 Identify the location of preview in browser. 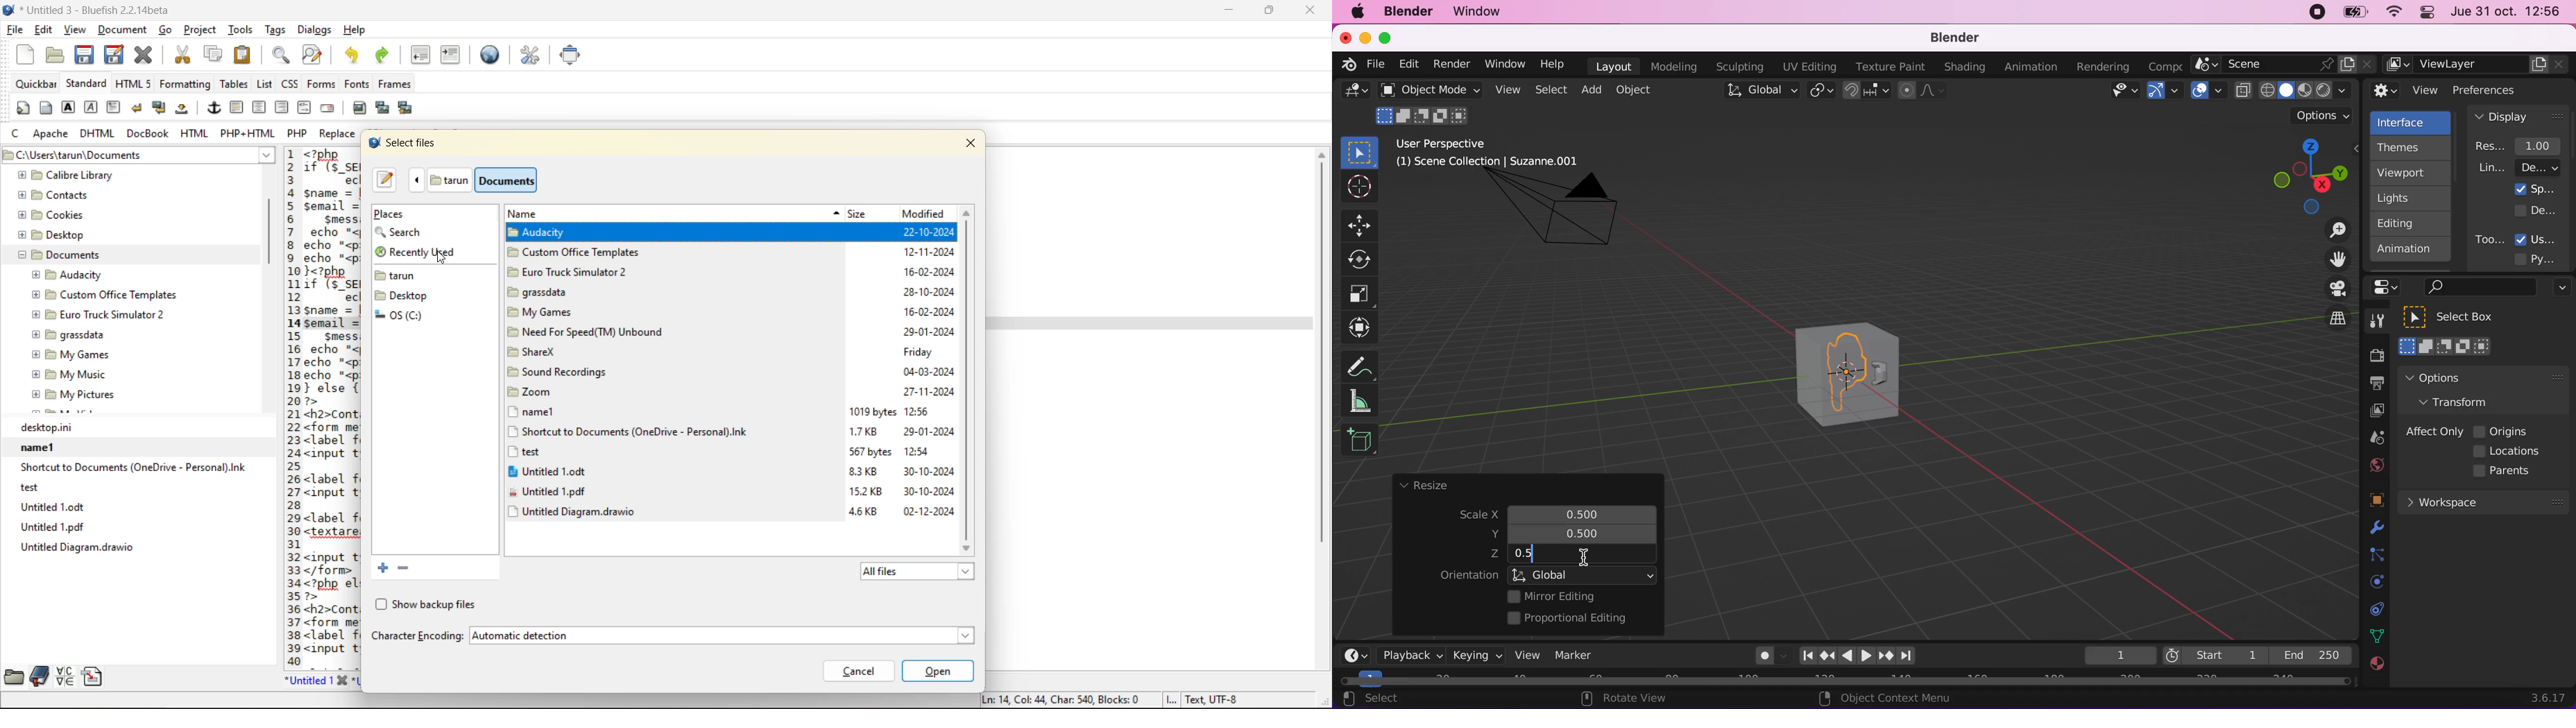
(493, 53).